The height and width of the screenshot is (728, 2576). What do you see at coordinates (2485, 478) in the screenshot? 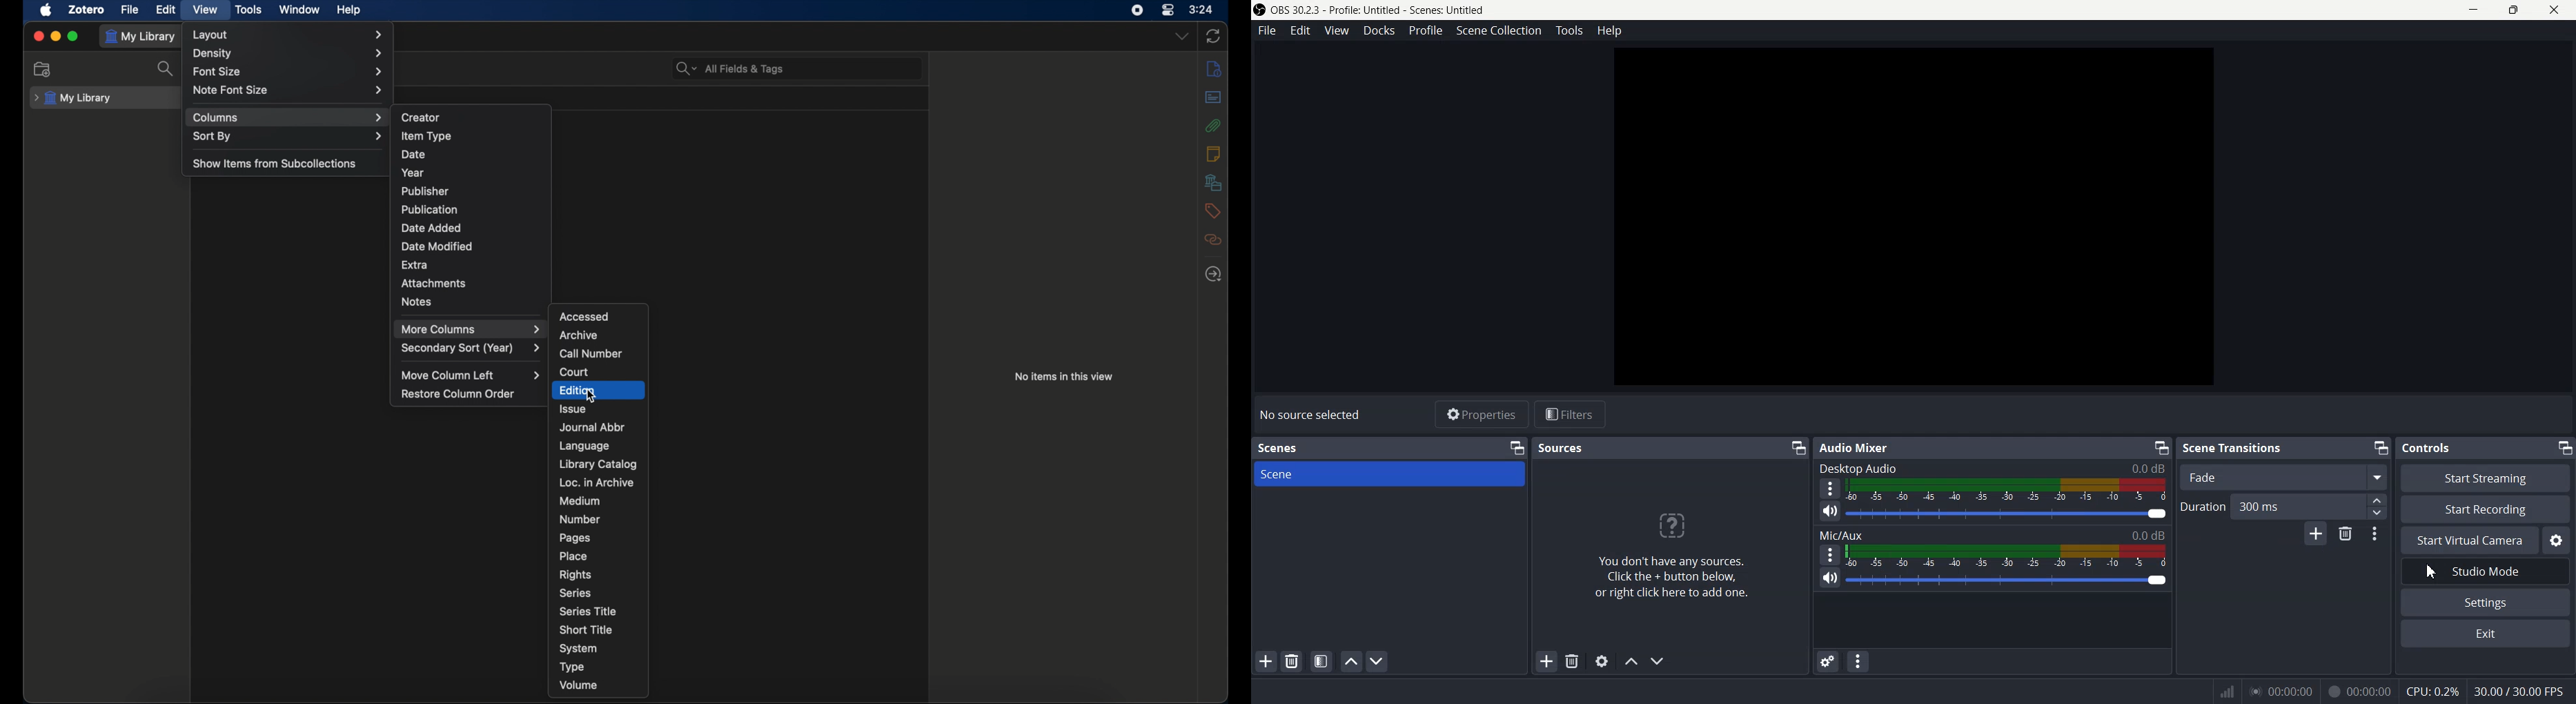
I see `Start Streaming` at bounding box center [2485, 478].